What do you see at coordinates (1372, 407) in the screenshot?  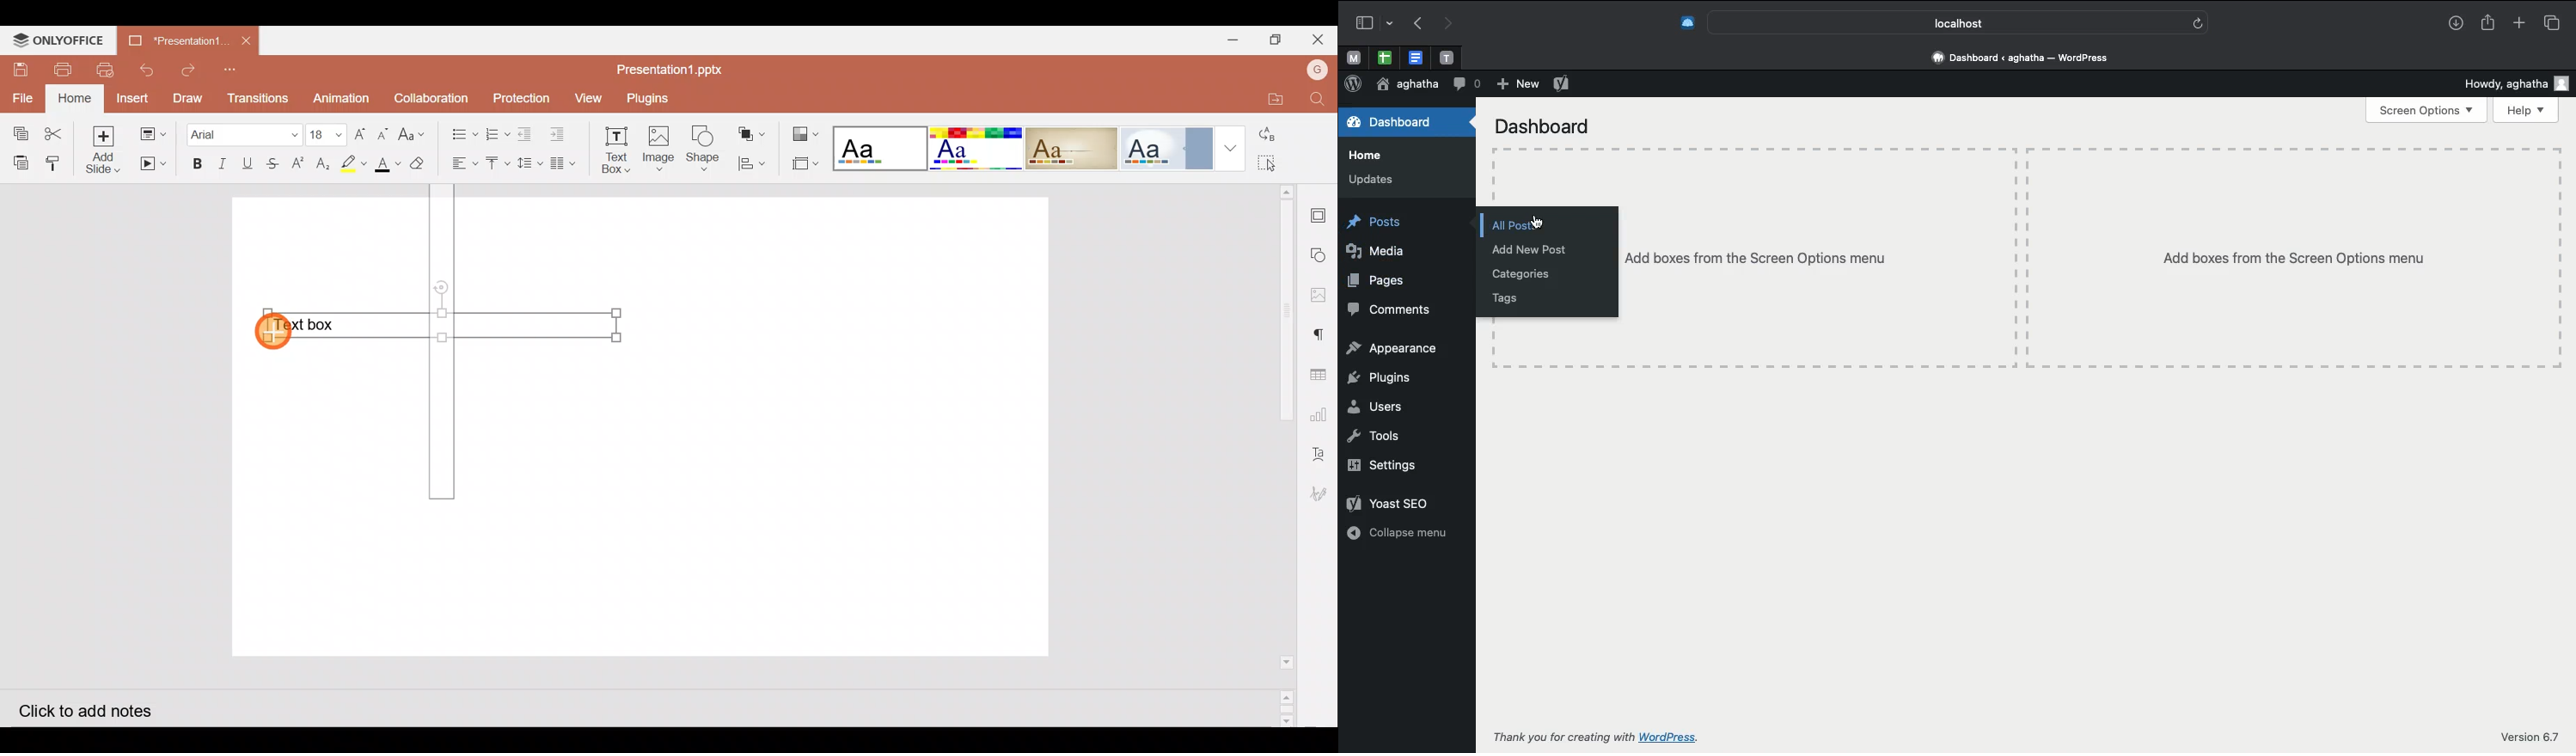 I see `Users` at bounding box center [1372, 407].